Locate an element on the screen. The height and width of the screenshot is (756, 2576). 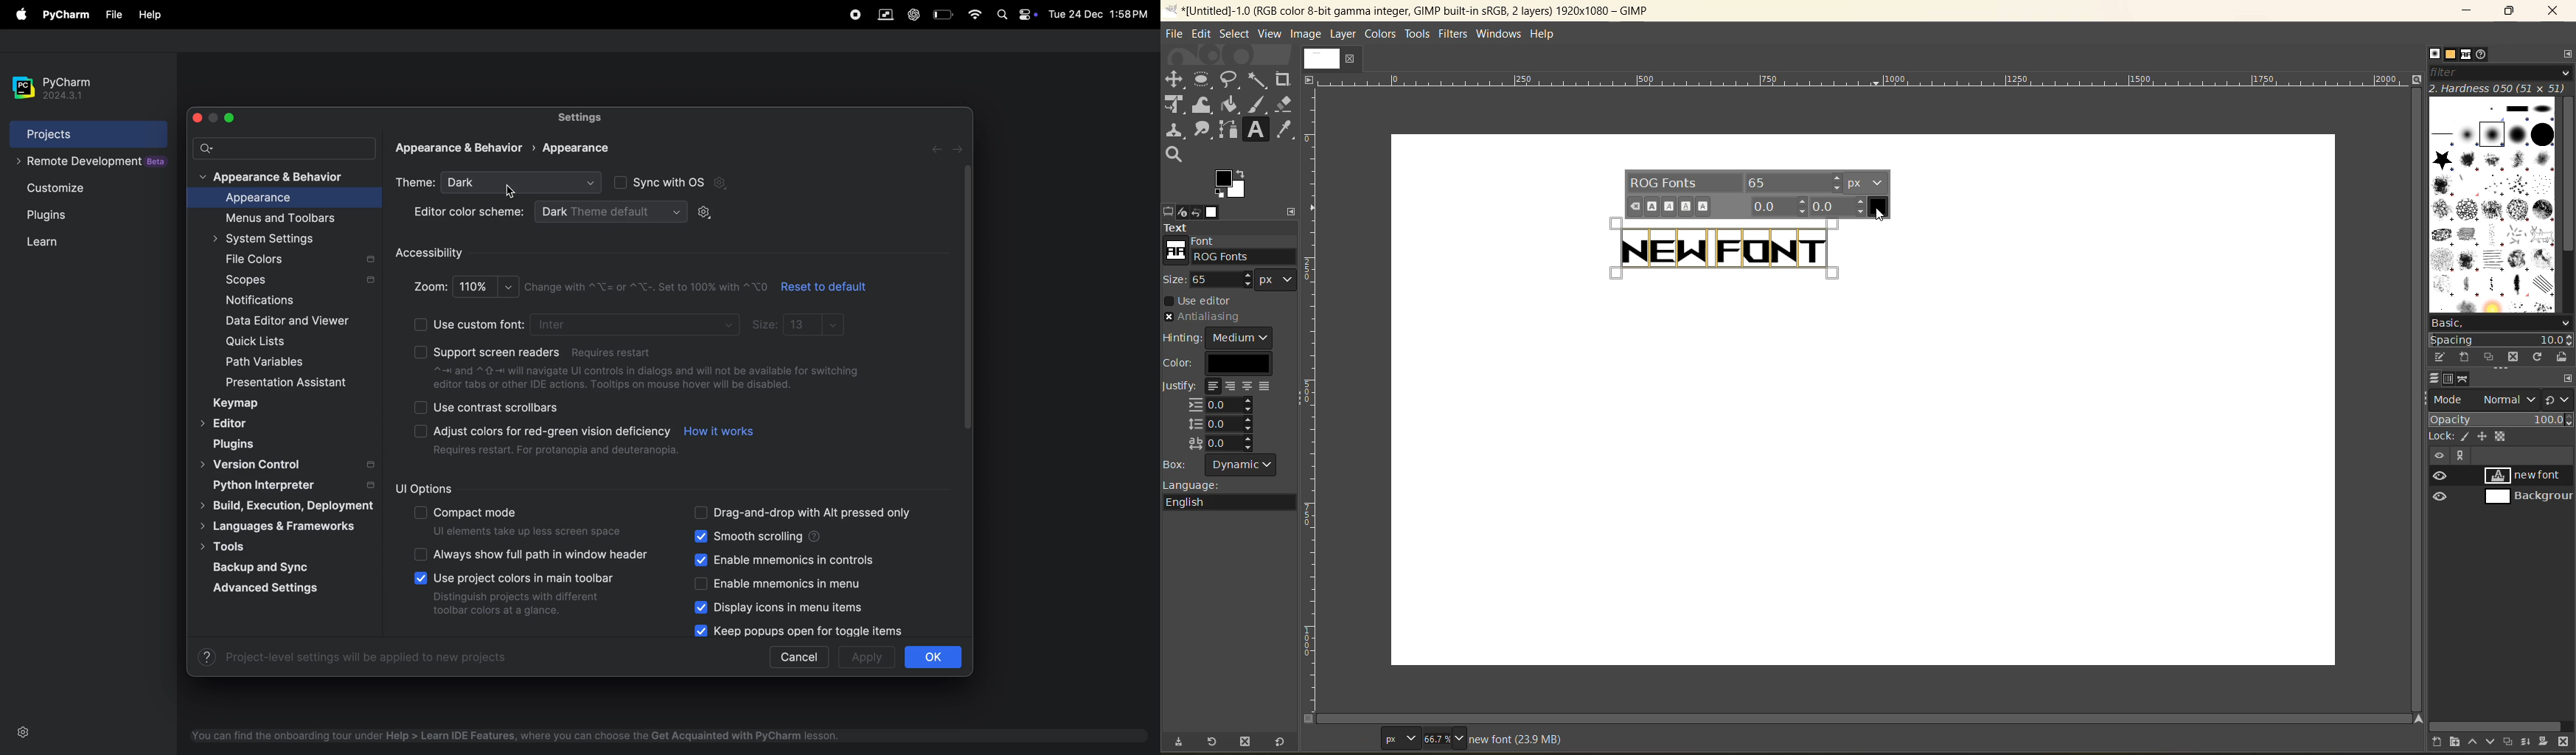
file is located at coordinates (150, 16).